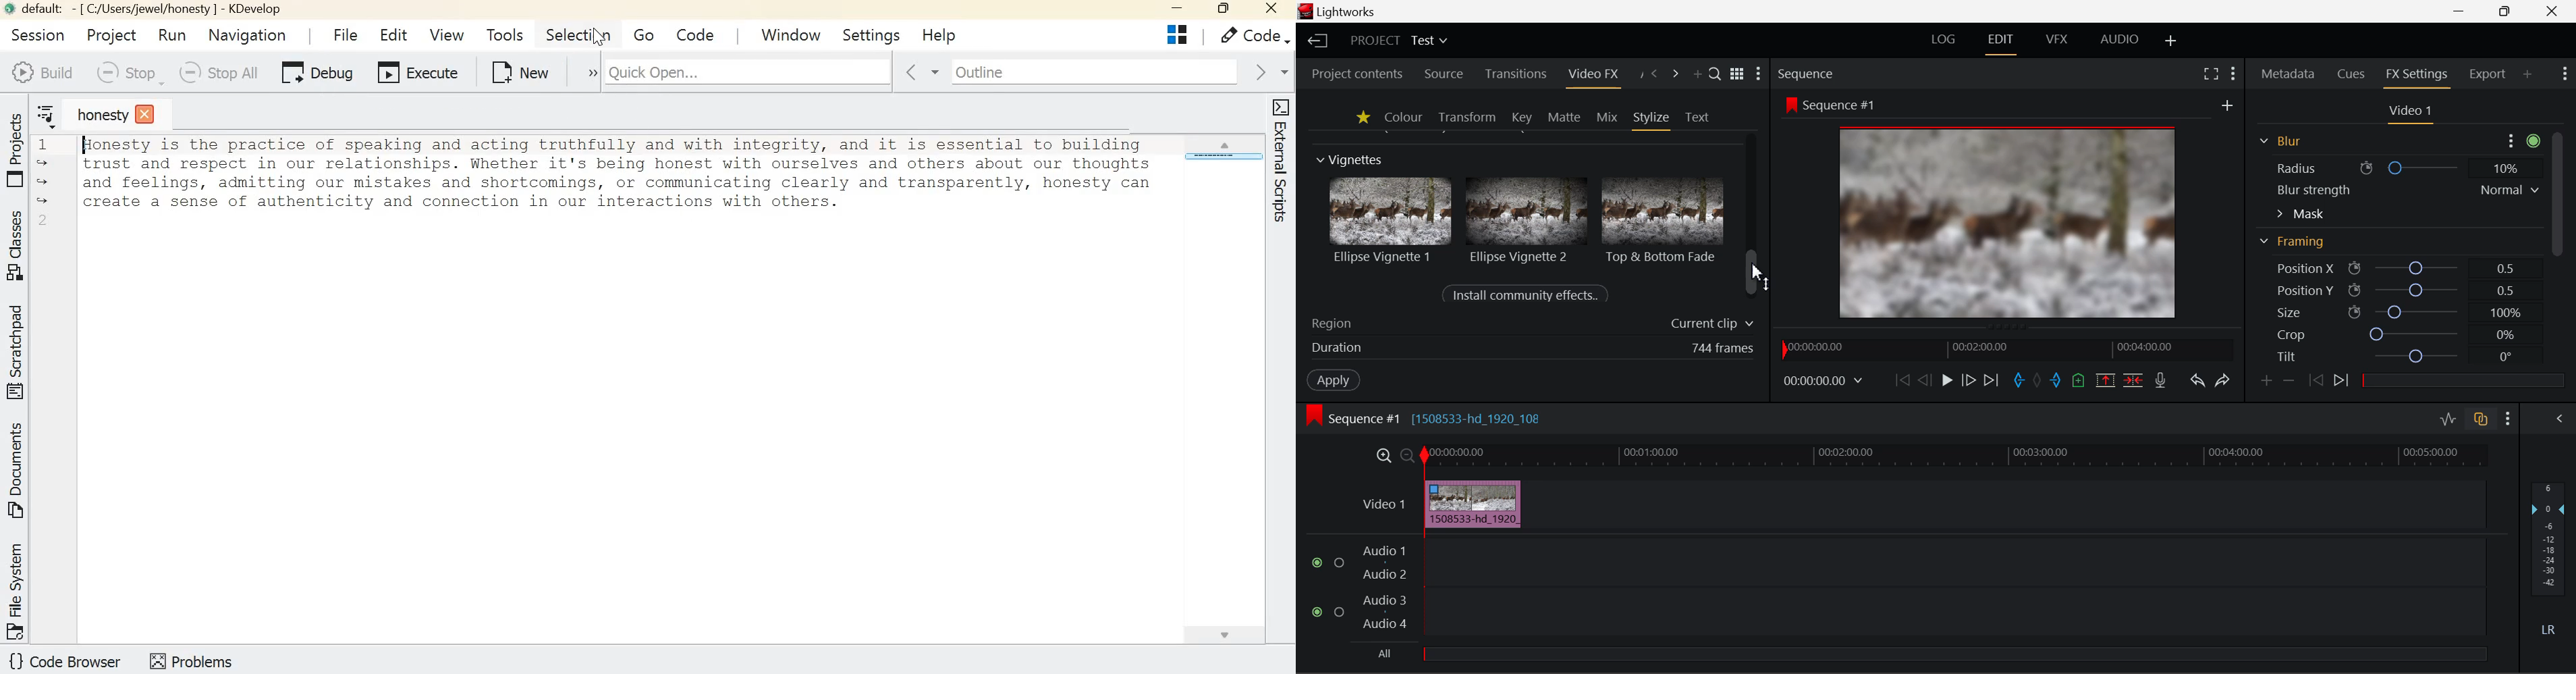  Describe the element at coordinates (1761, 74) in the screenshot. I see `Show Settings` at that location.